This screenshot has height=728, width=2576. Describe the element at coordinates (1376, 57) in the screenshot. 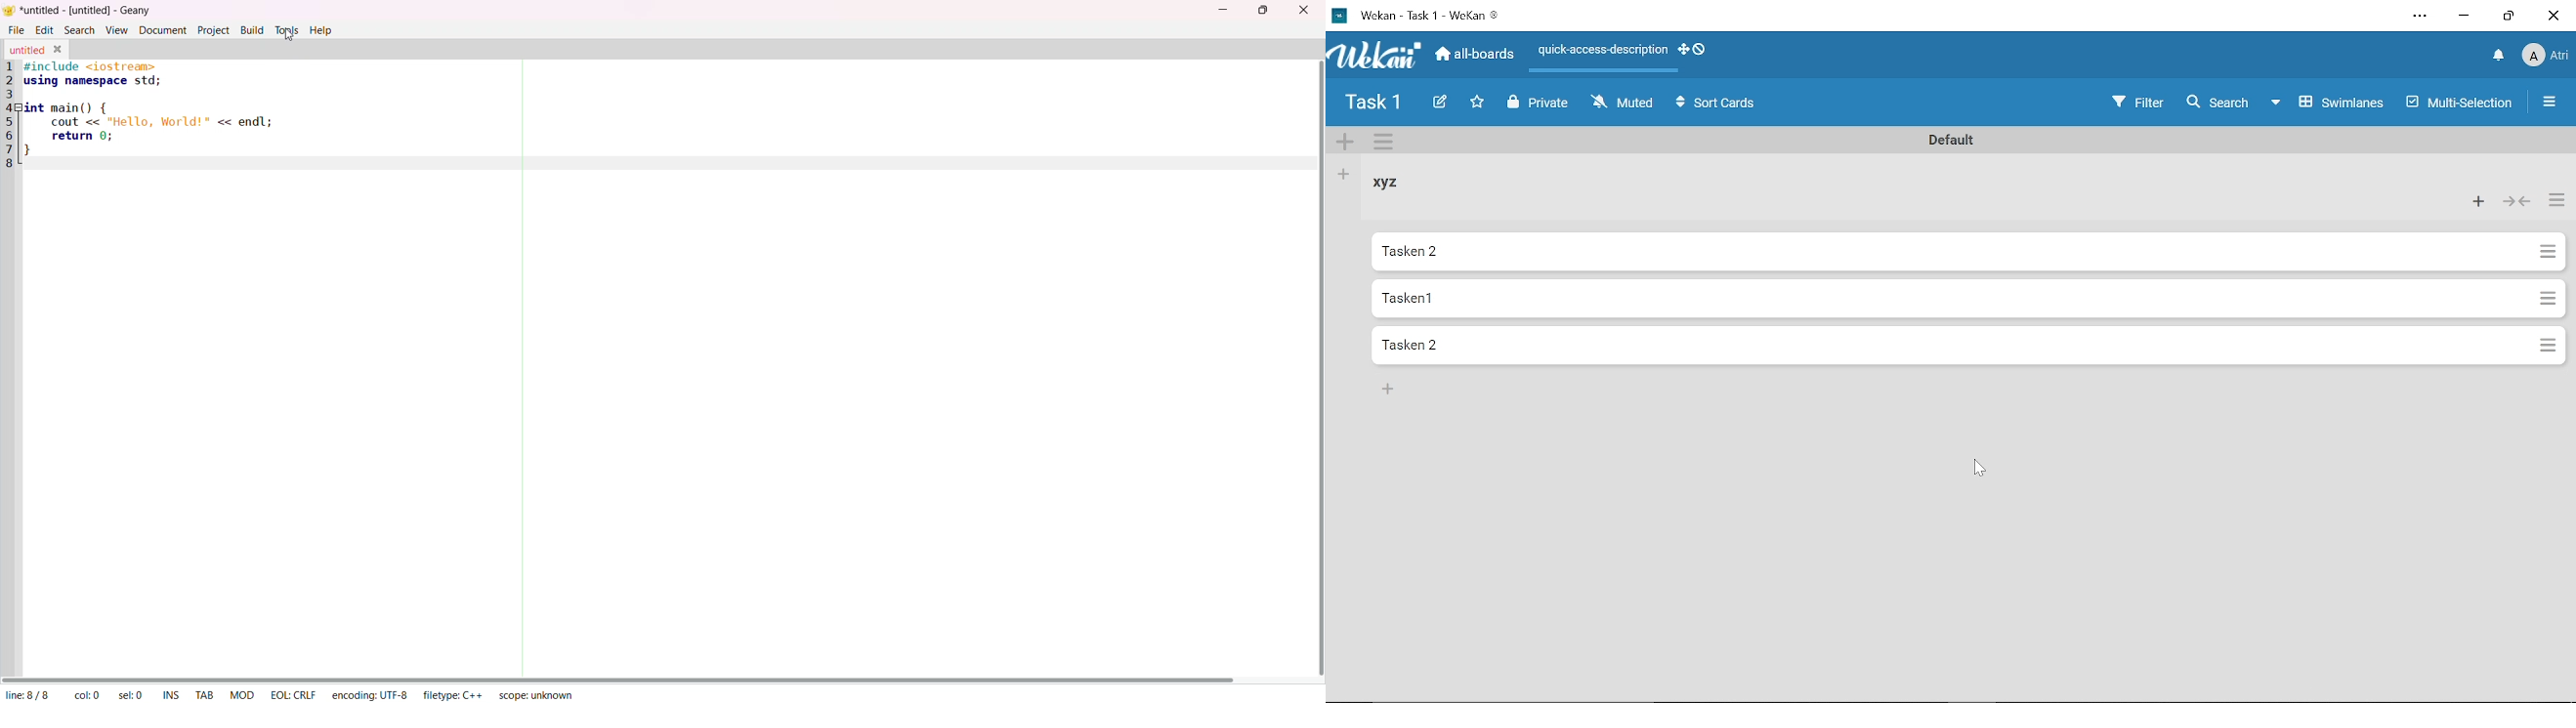

I see `Wekan logo` at that location.